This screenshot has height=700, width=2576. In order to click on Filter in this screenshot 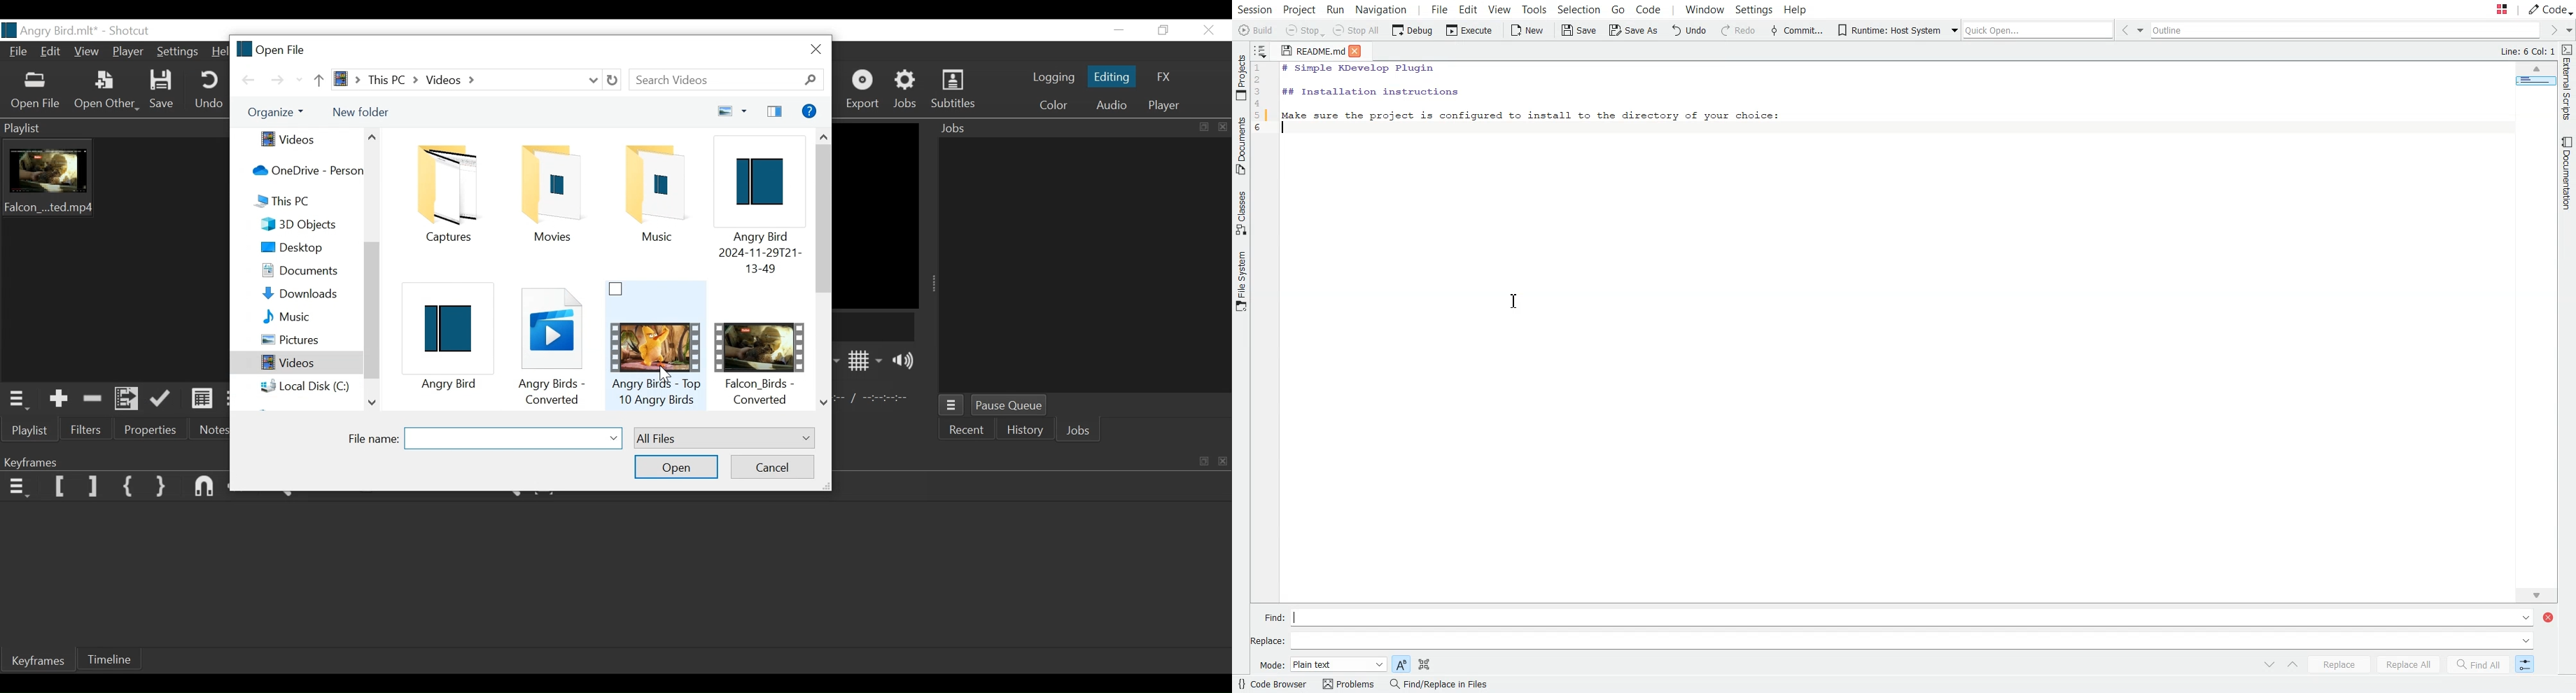, I will do `click(83, 429)`.